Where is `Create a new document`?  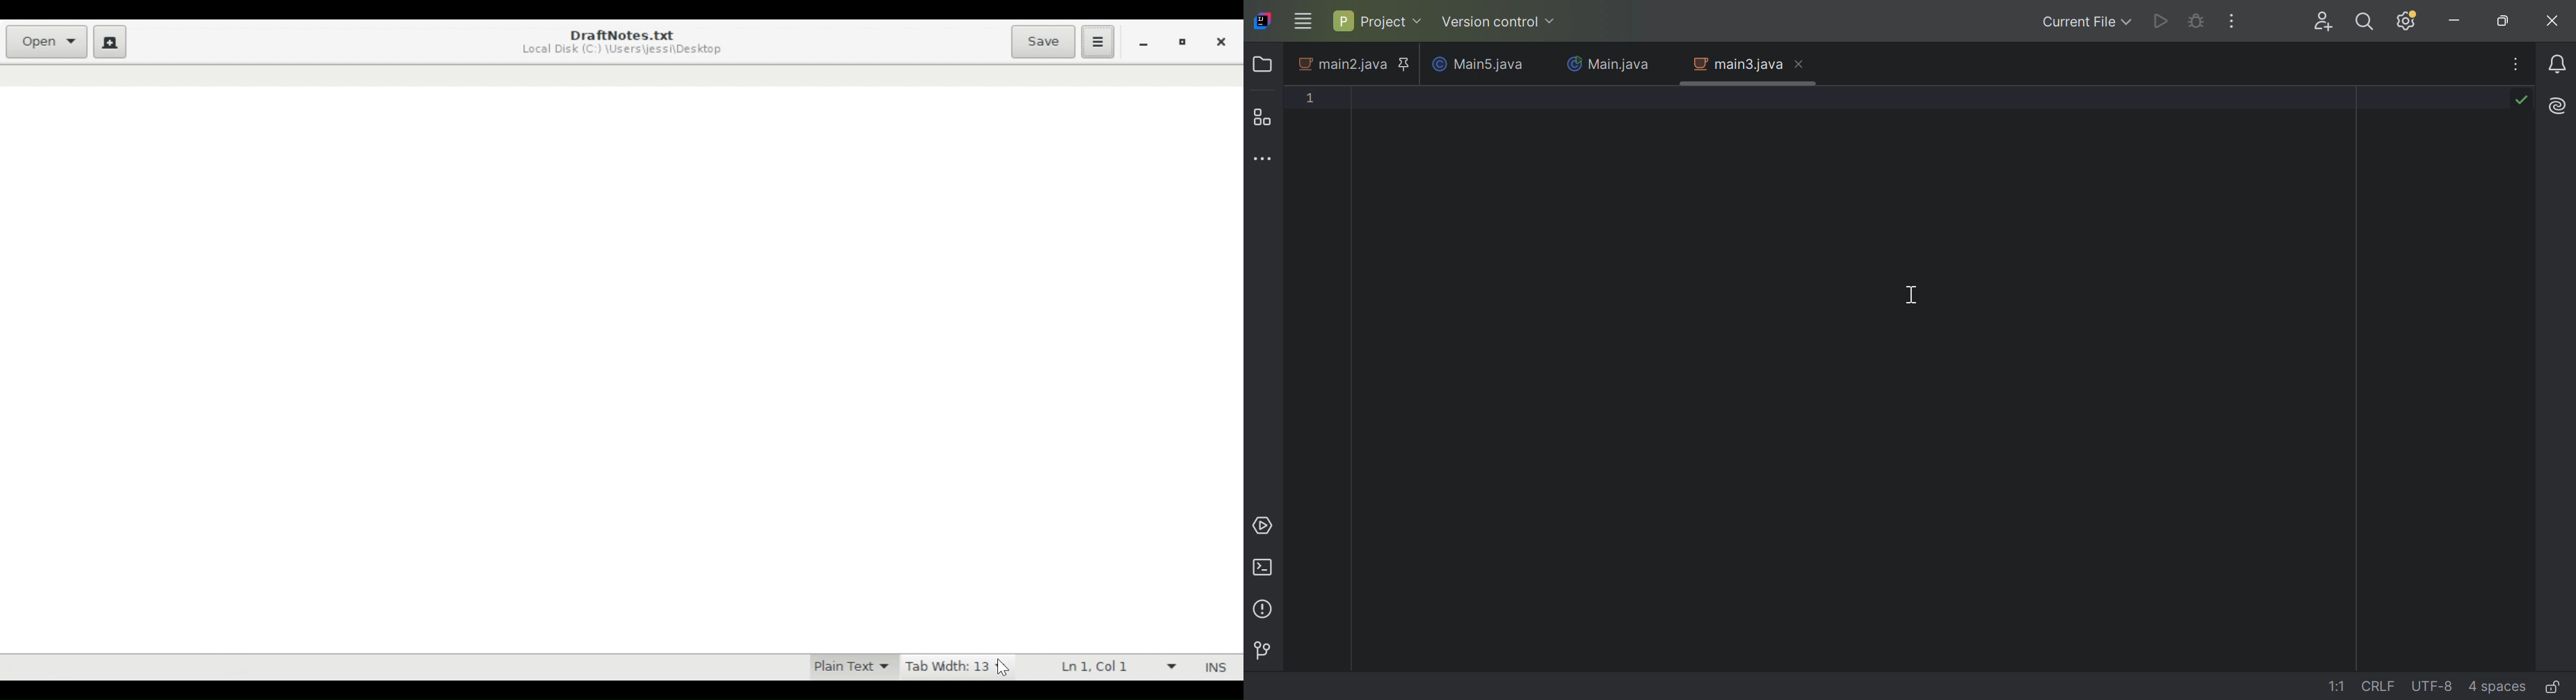
Create a new document is located at coordinates (111, 42).